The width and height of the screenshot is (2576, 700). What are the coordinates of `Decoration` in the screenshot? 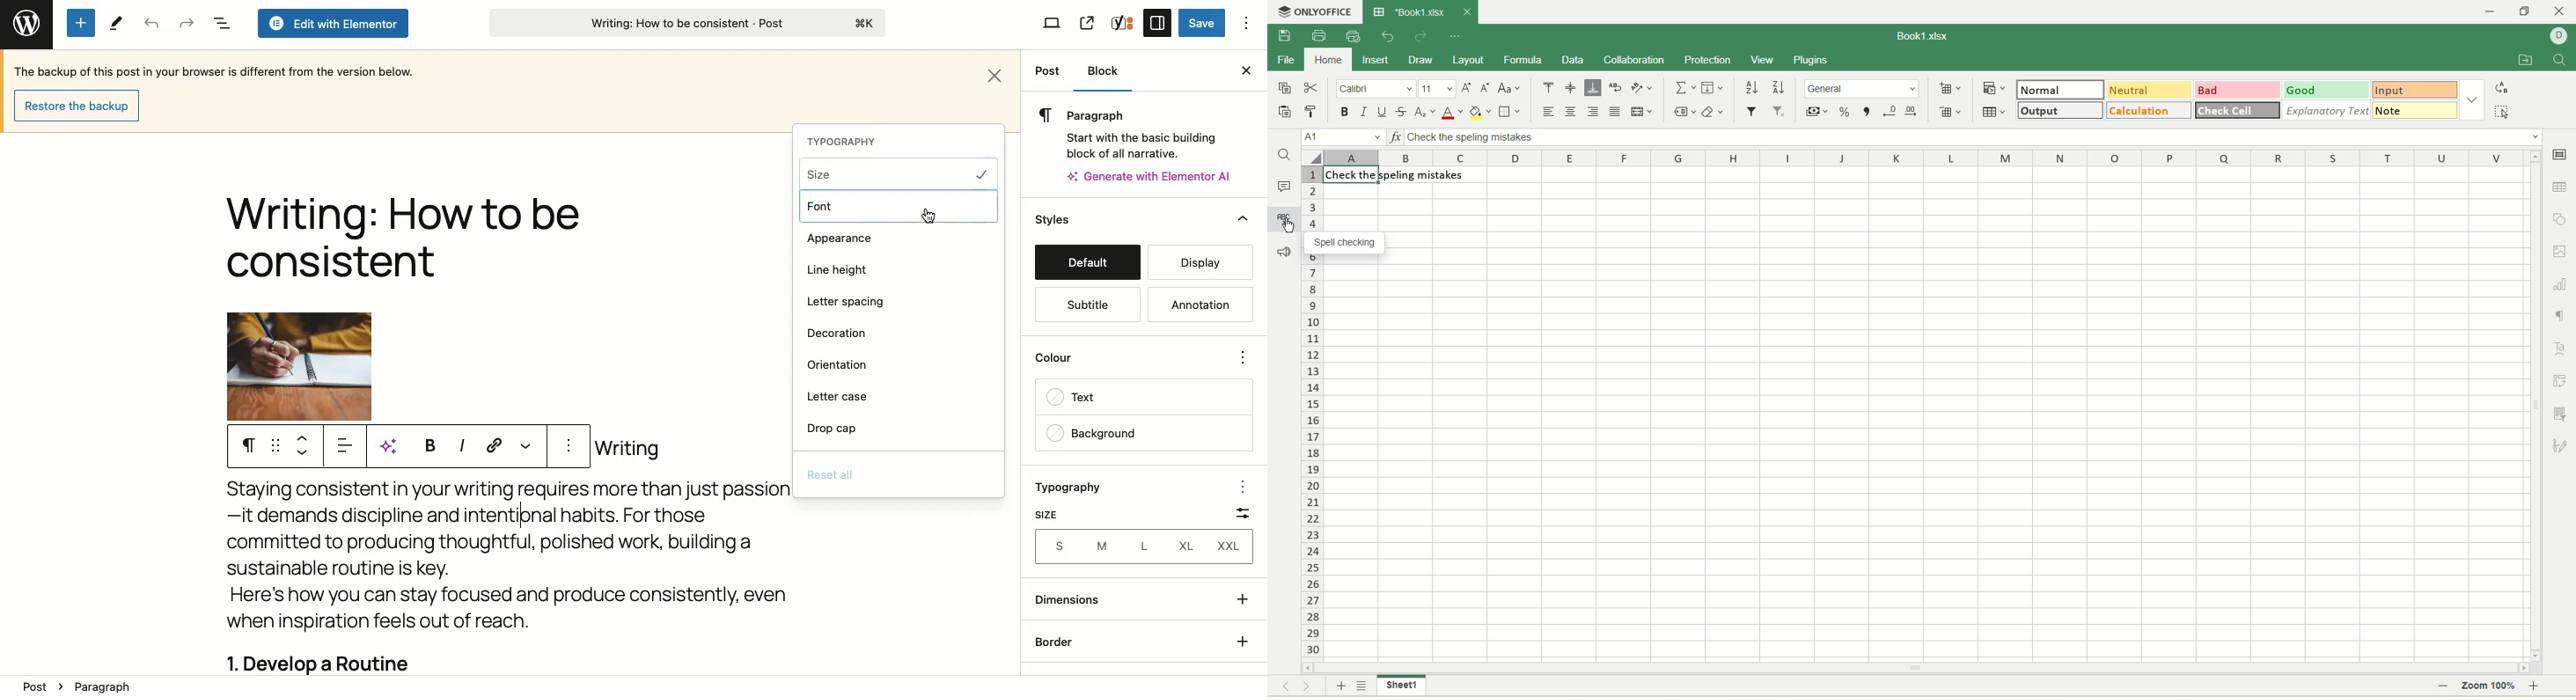 It's located at (838, 334).